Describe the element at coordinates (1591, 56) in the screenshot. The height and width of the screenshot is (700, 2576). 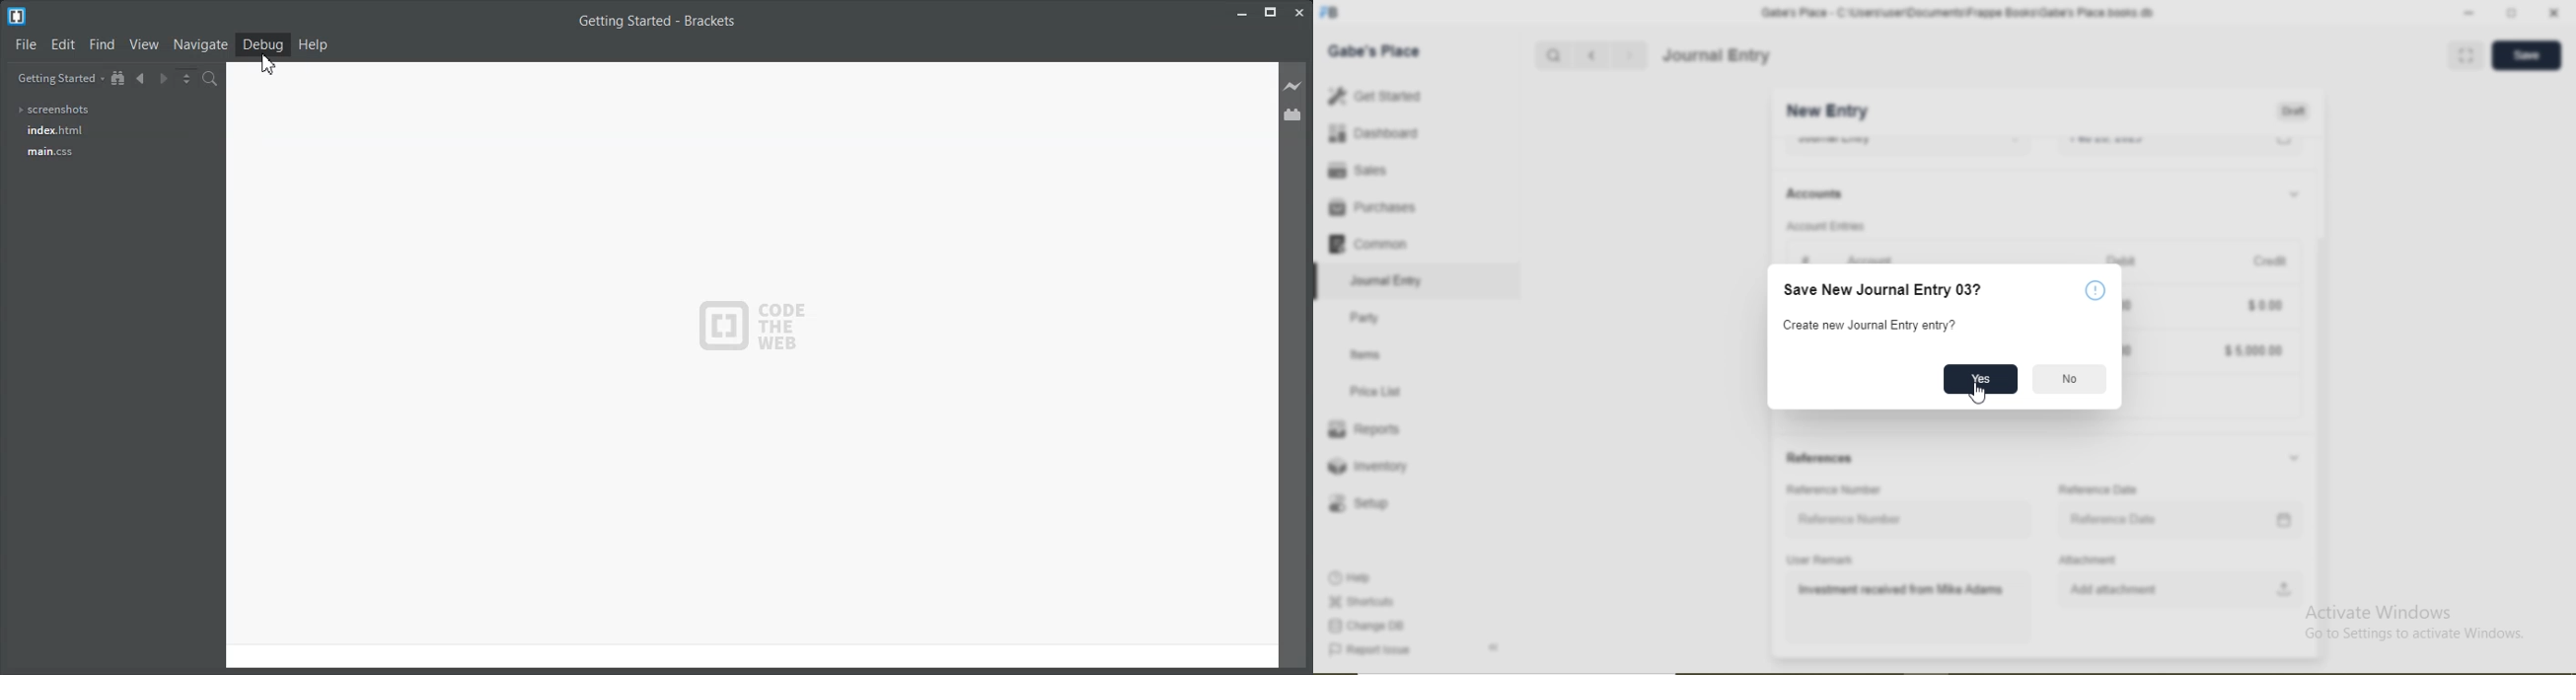
I see `Backward` at that location.